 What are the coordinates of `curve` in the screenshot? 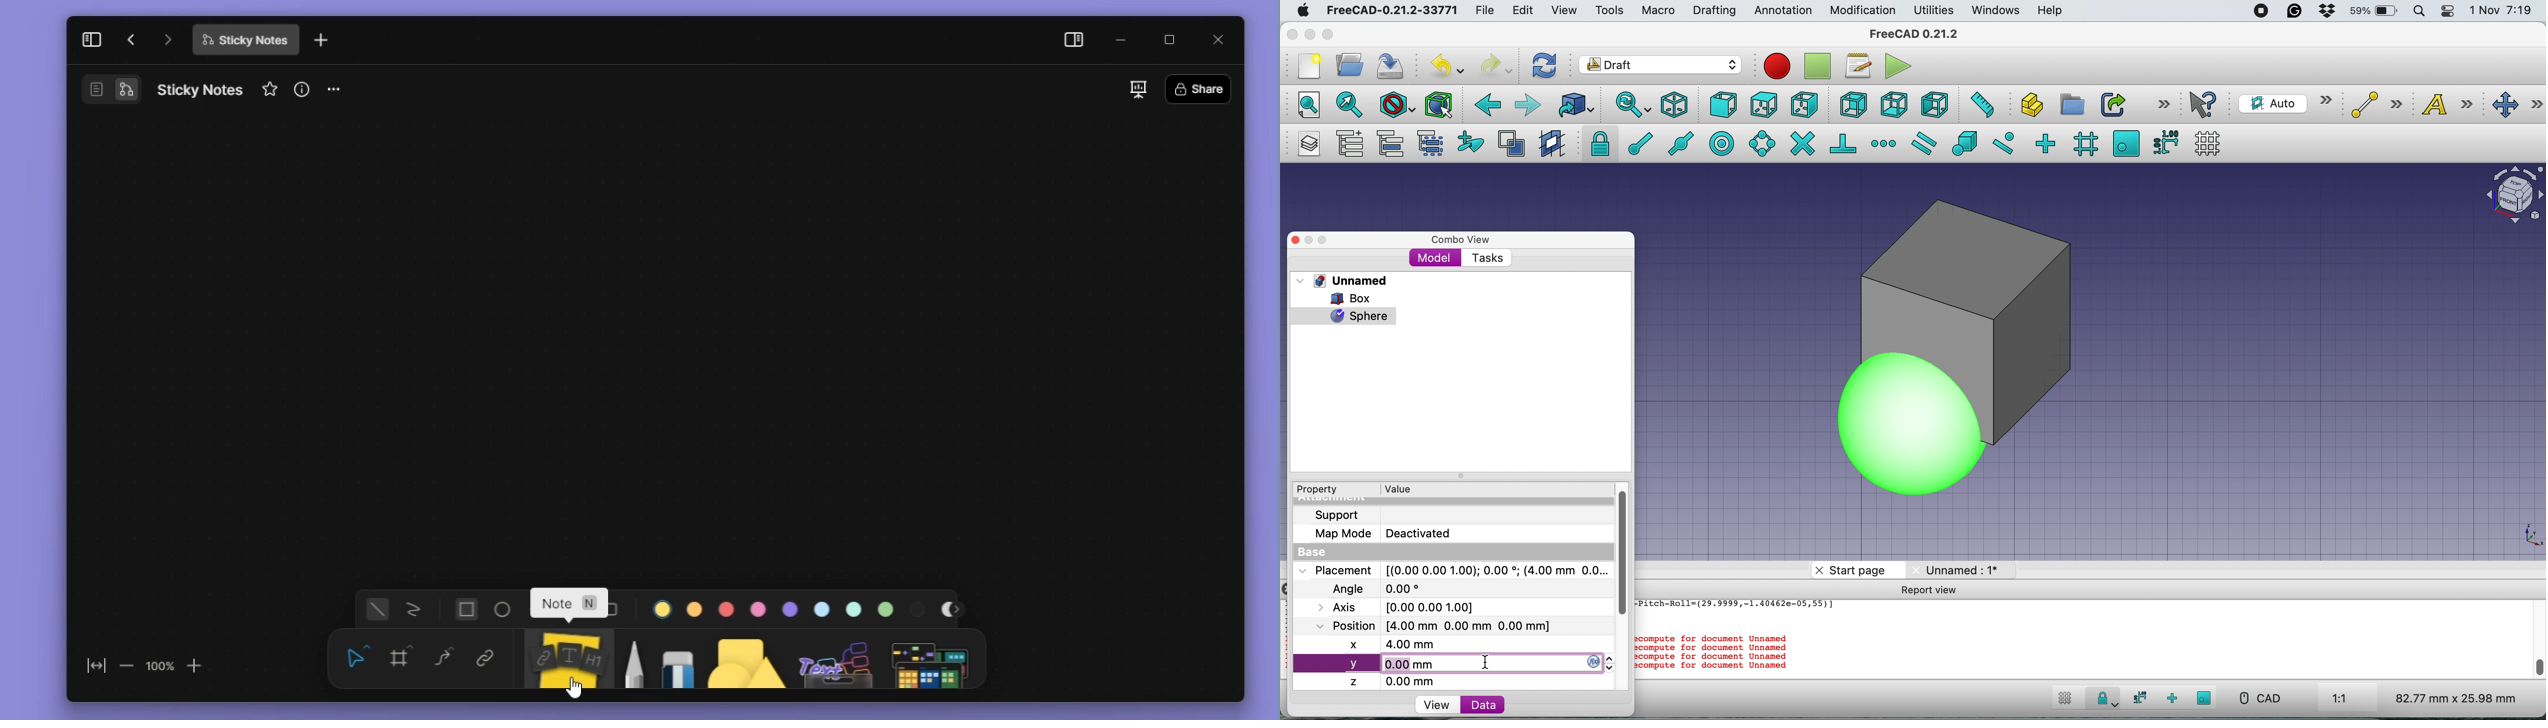 It's located at (446, 664).